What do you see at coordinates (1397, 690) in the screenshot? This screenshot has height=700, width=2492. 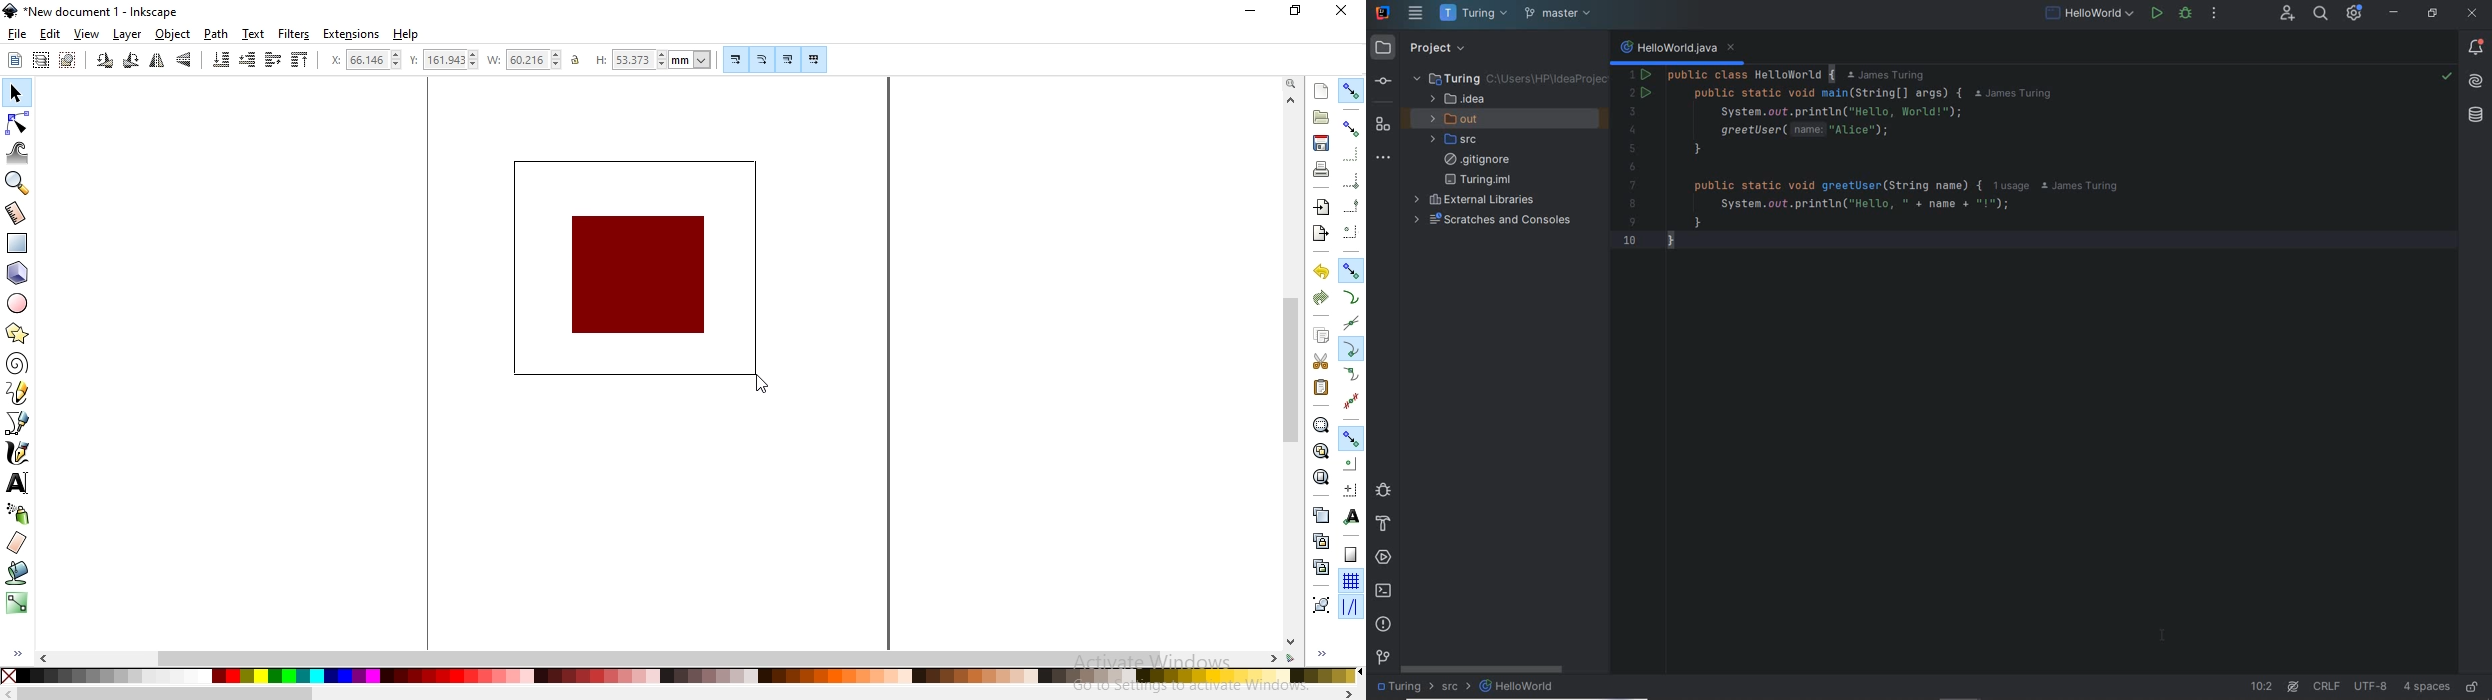 I see `Turing (project name)` at bounding box center [1397, 690].